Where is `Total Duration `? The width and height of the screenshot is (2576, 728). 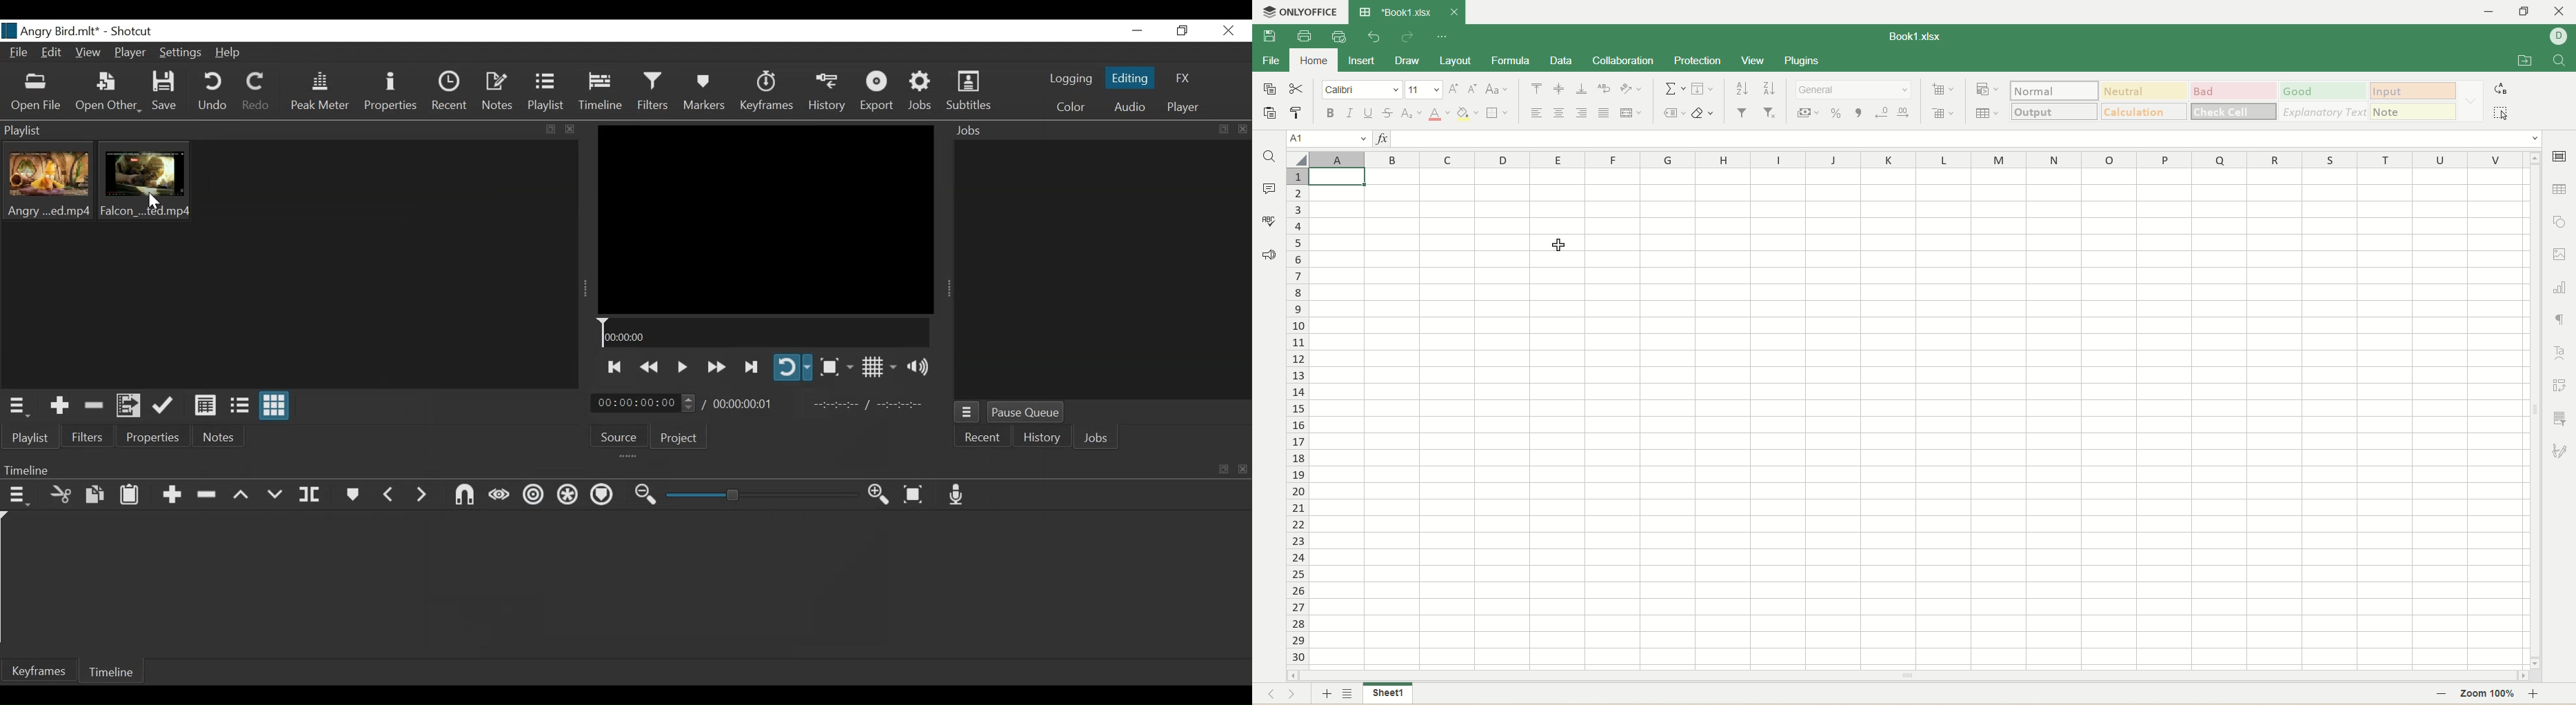 Total Duration  is located at coordinates (741, 403).